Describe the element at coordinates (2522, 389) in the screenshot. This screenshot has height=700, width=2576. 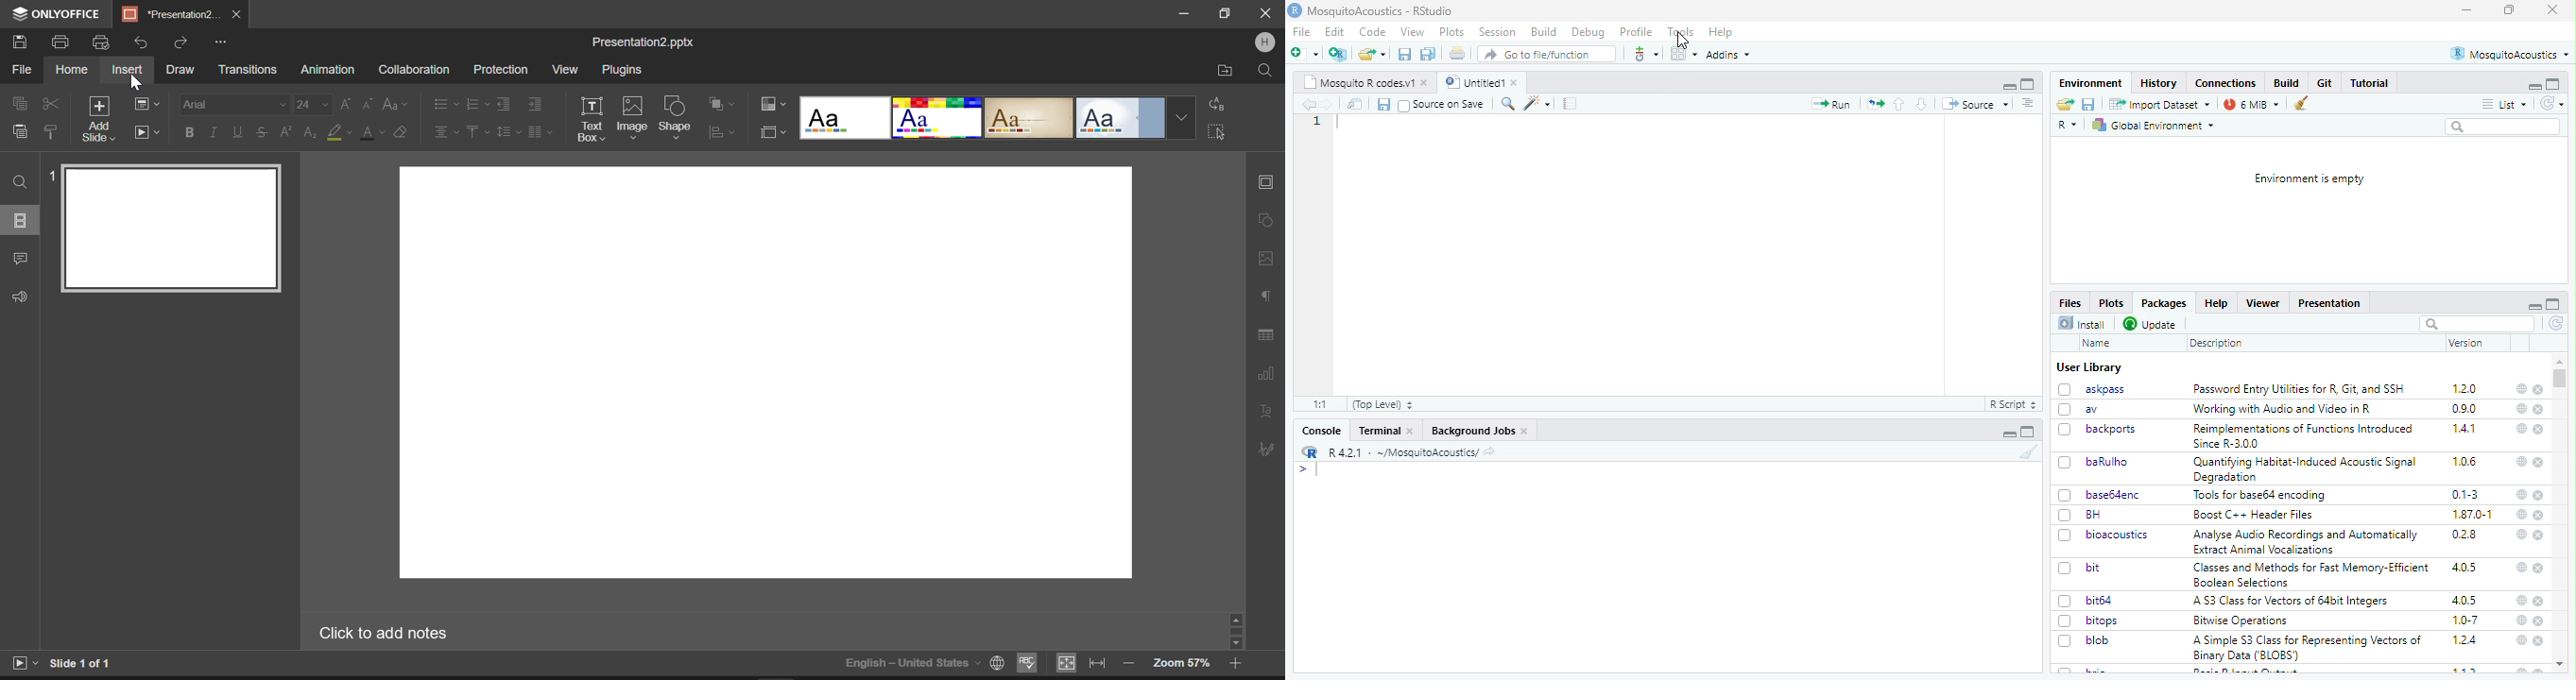
I see `web` at that location.